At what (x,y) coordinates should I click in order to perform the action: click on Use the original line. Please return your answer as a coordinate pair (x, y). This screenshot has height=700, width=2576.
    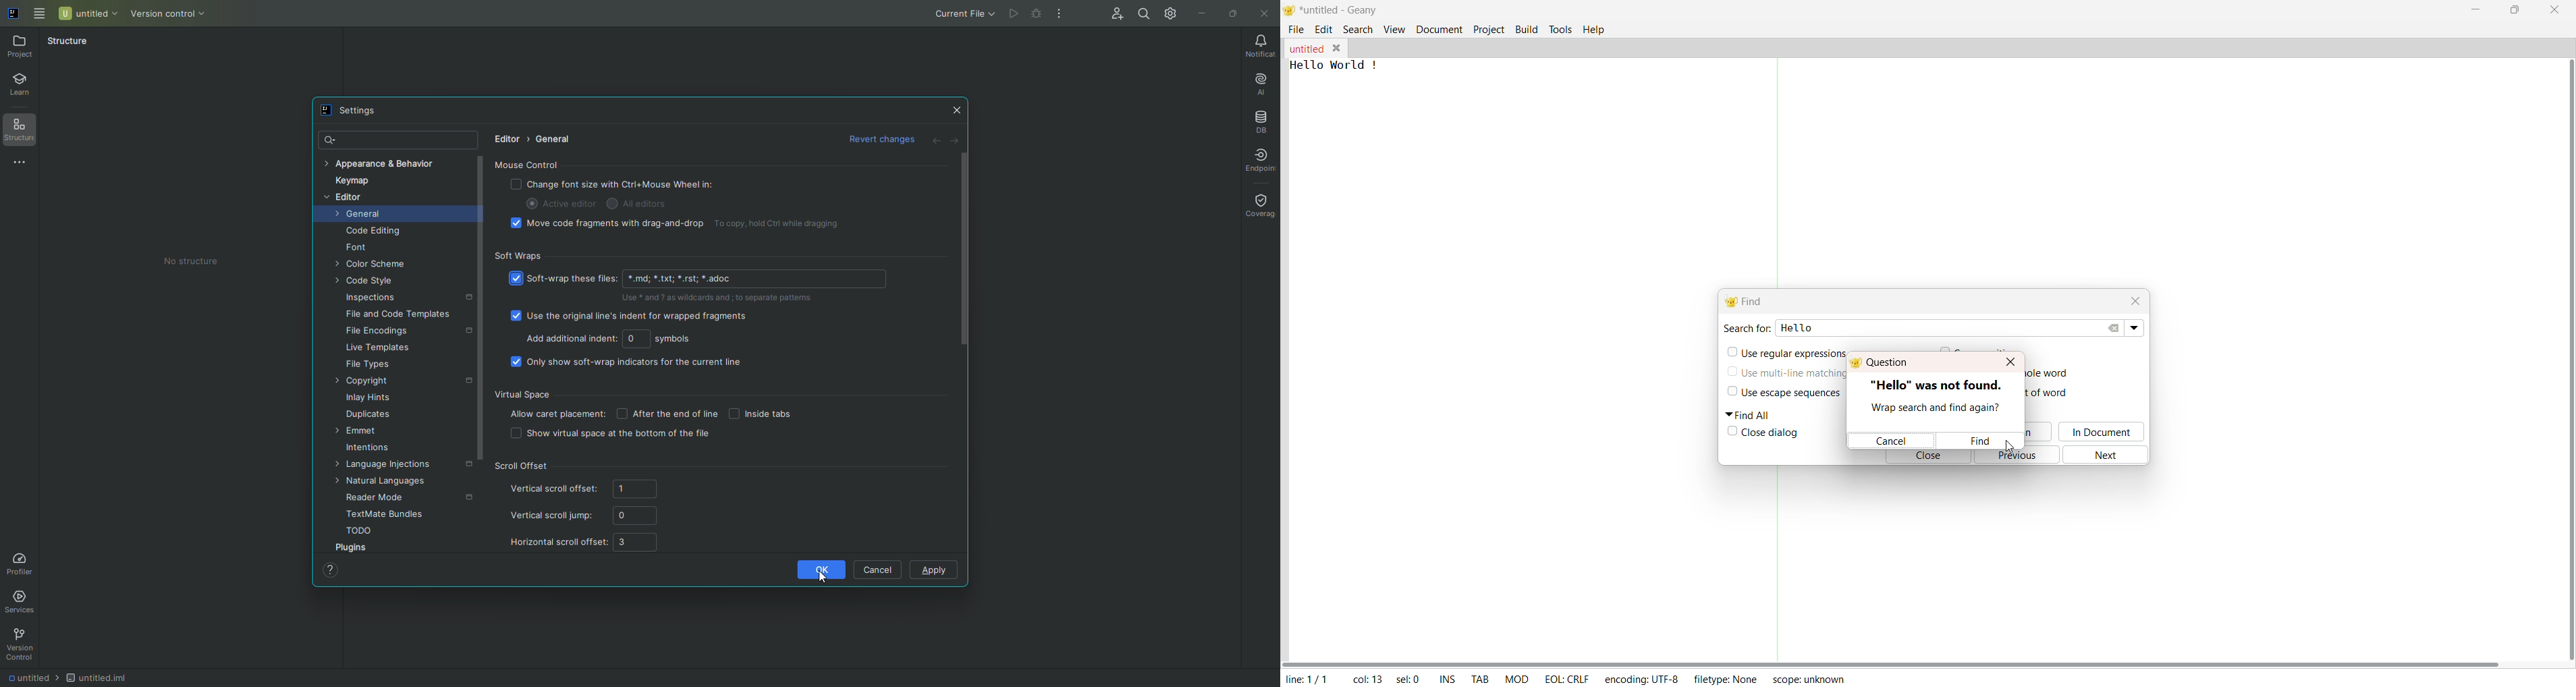
    Looking at the image, I should click on (632, 318).